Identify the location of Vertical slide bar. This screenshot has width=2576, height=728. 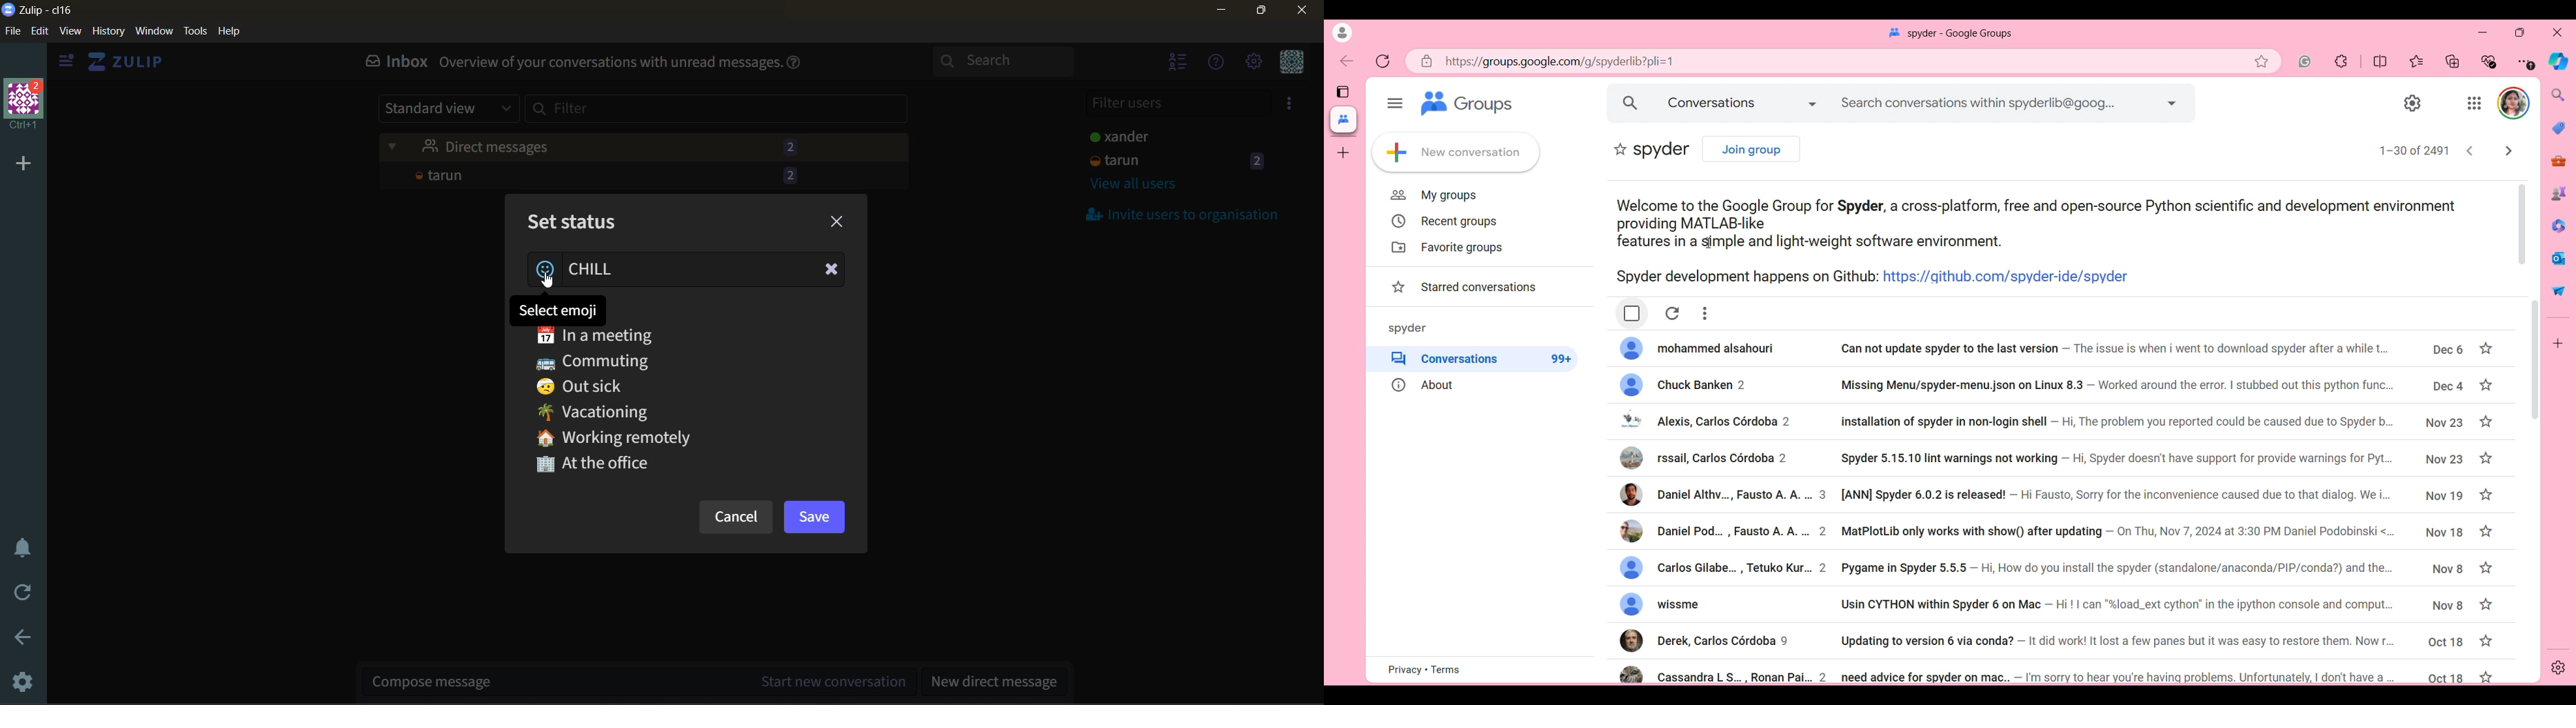
(2523, 224).